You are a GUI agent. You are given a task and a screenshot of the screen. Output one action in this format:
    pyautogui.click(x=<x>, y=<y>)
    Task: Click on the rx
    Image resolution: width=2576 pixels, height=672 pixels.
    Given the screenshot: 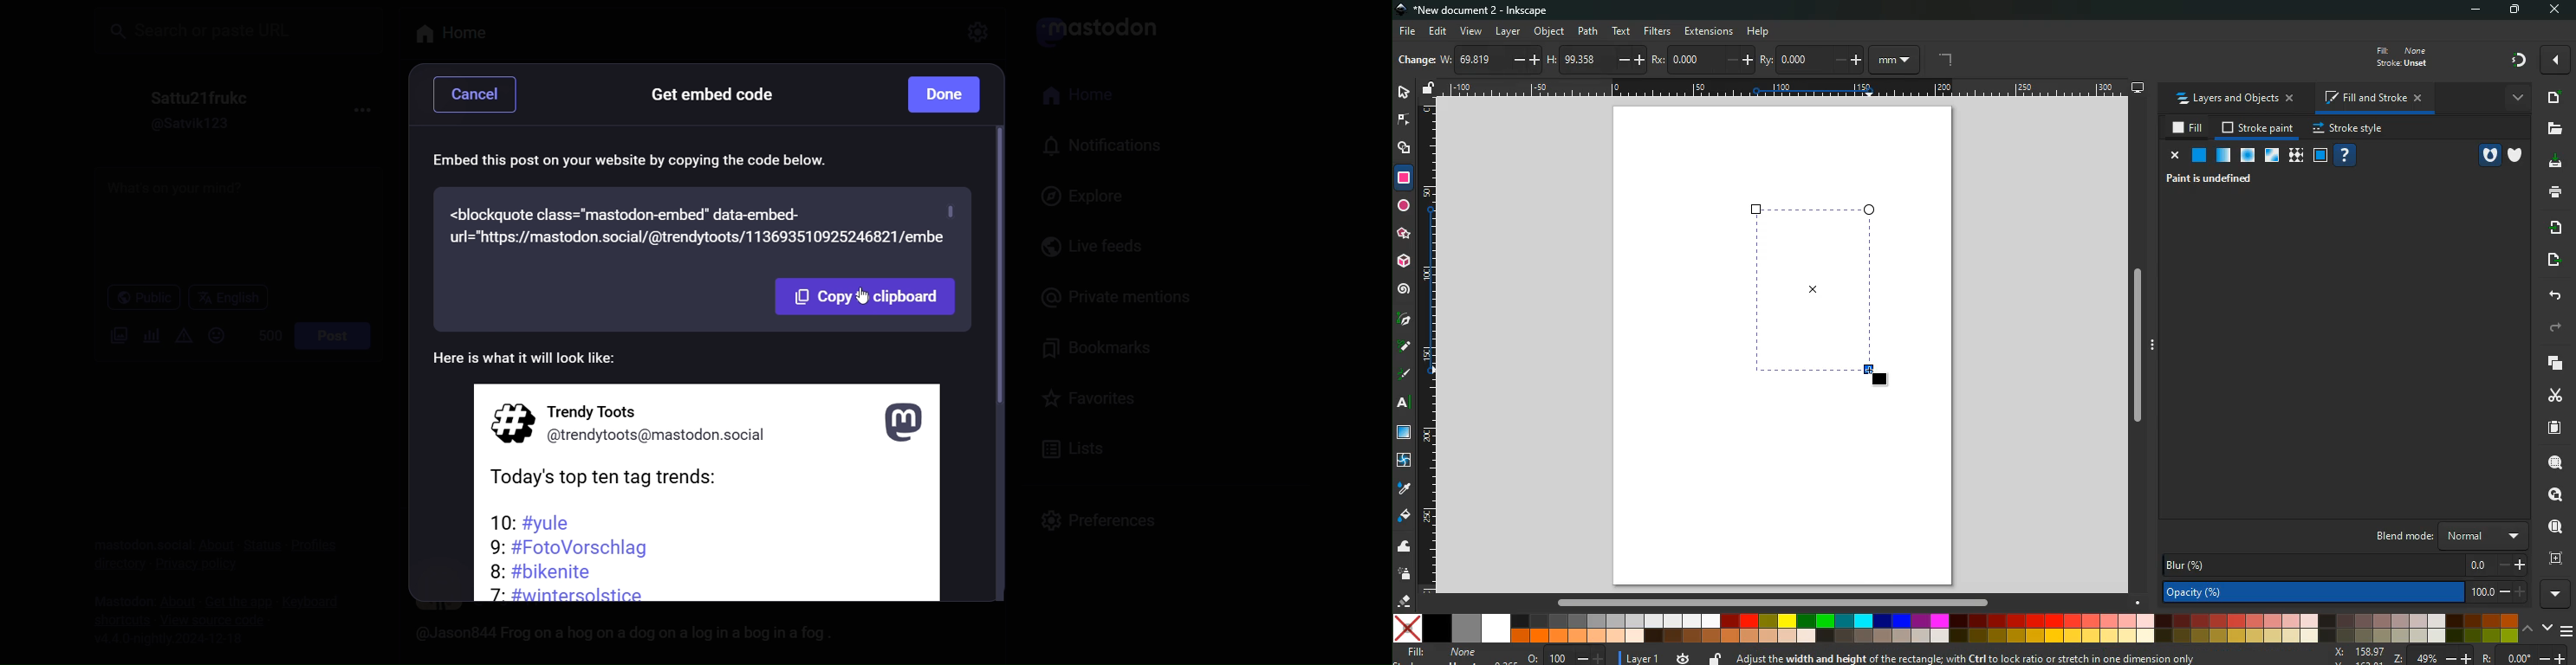 What is the action you would take?
    pyautogui.click(x=1693, y=61)
    